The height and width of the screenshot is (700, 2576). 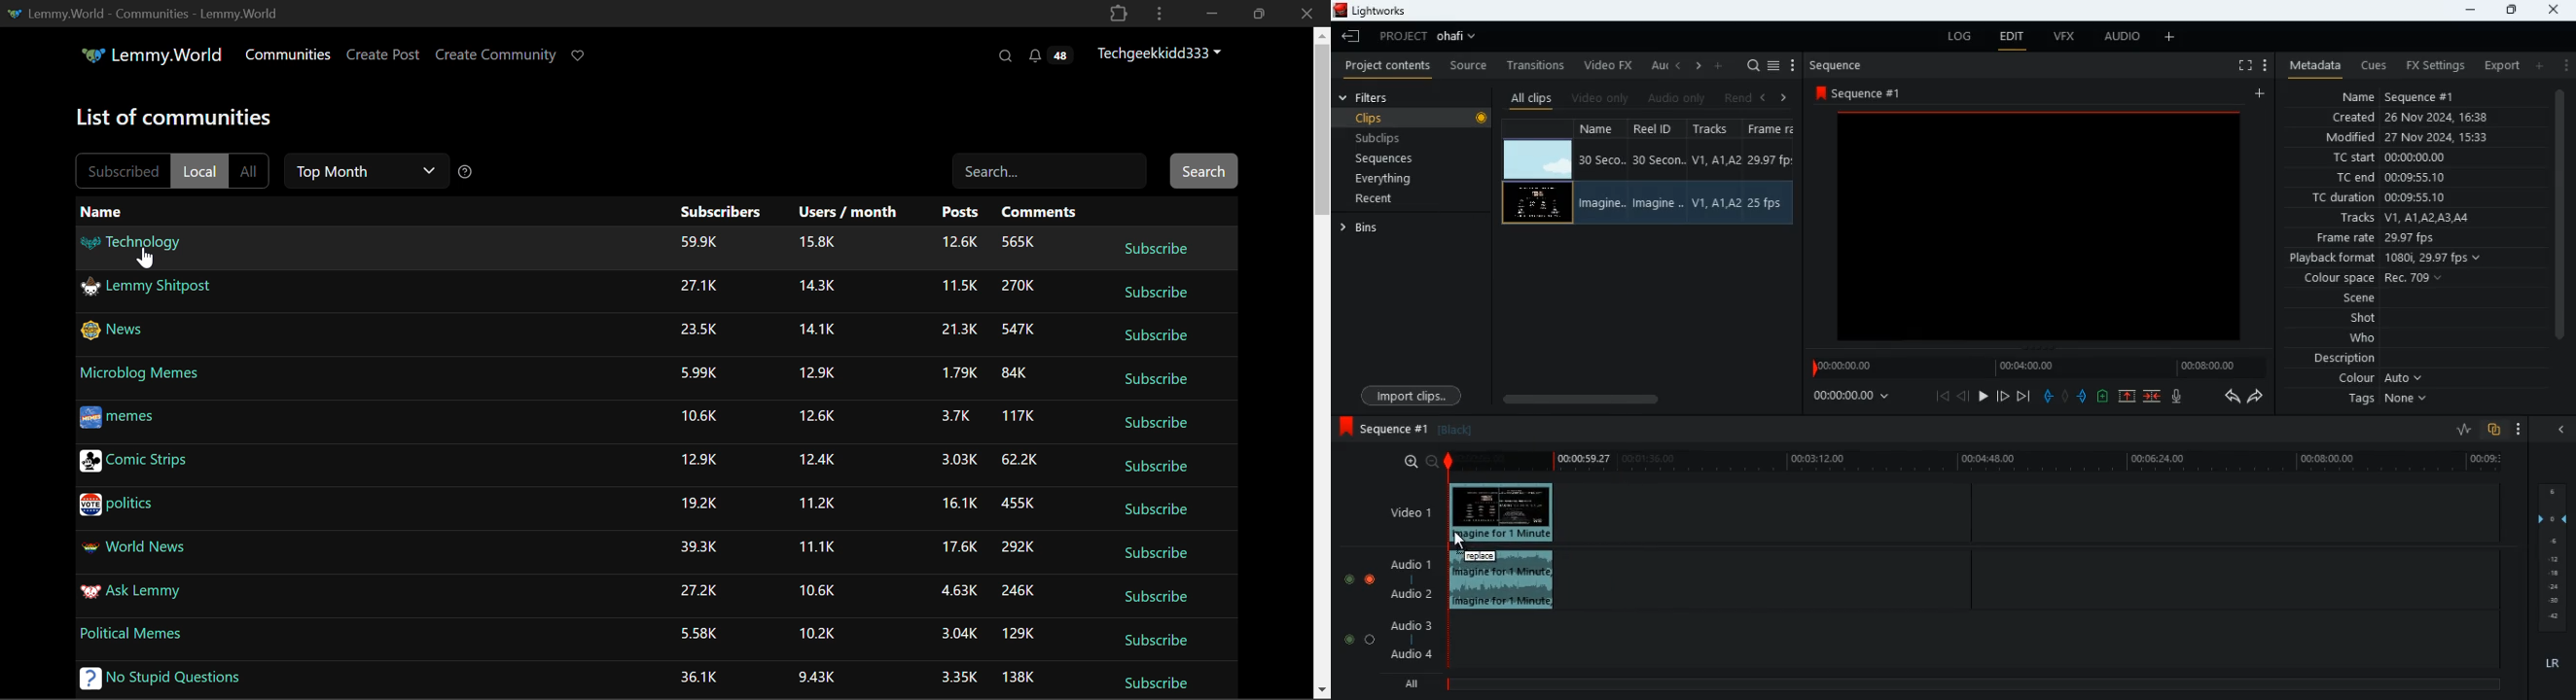 I want to click on bins, so click(x=1369, y=231).